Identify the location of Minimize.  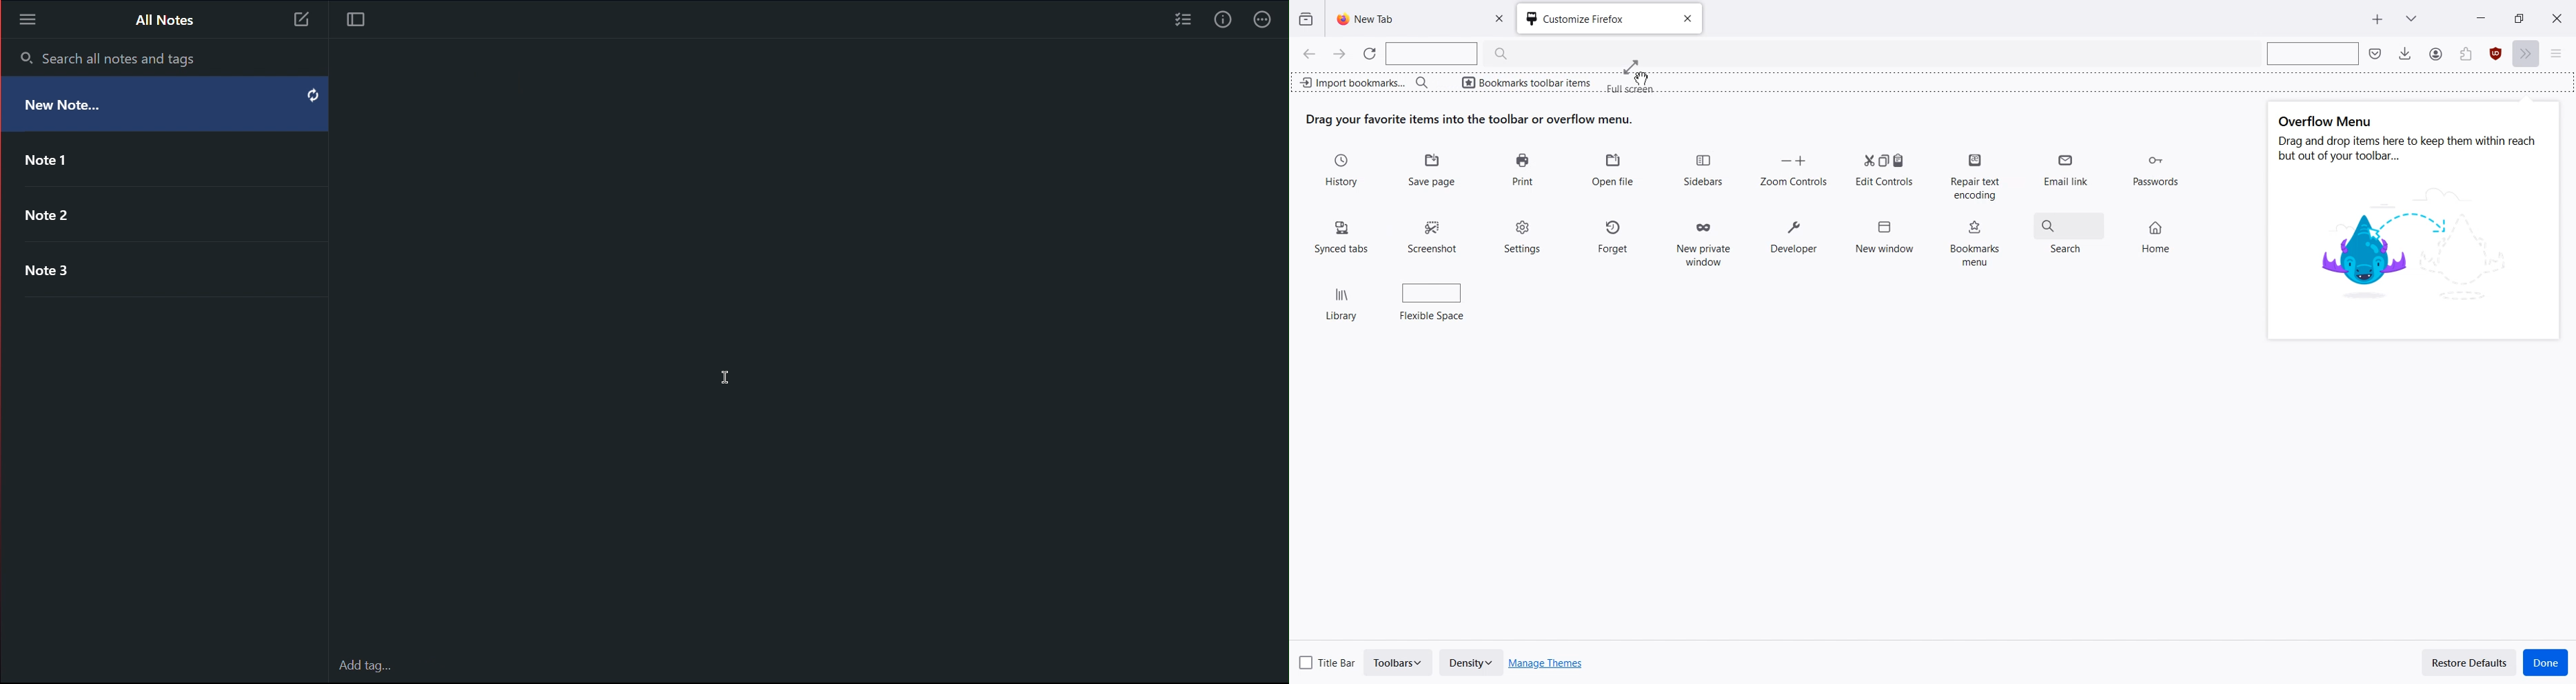
(2482, 17).